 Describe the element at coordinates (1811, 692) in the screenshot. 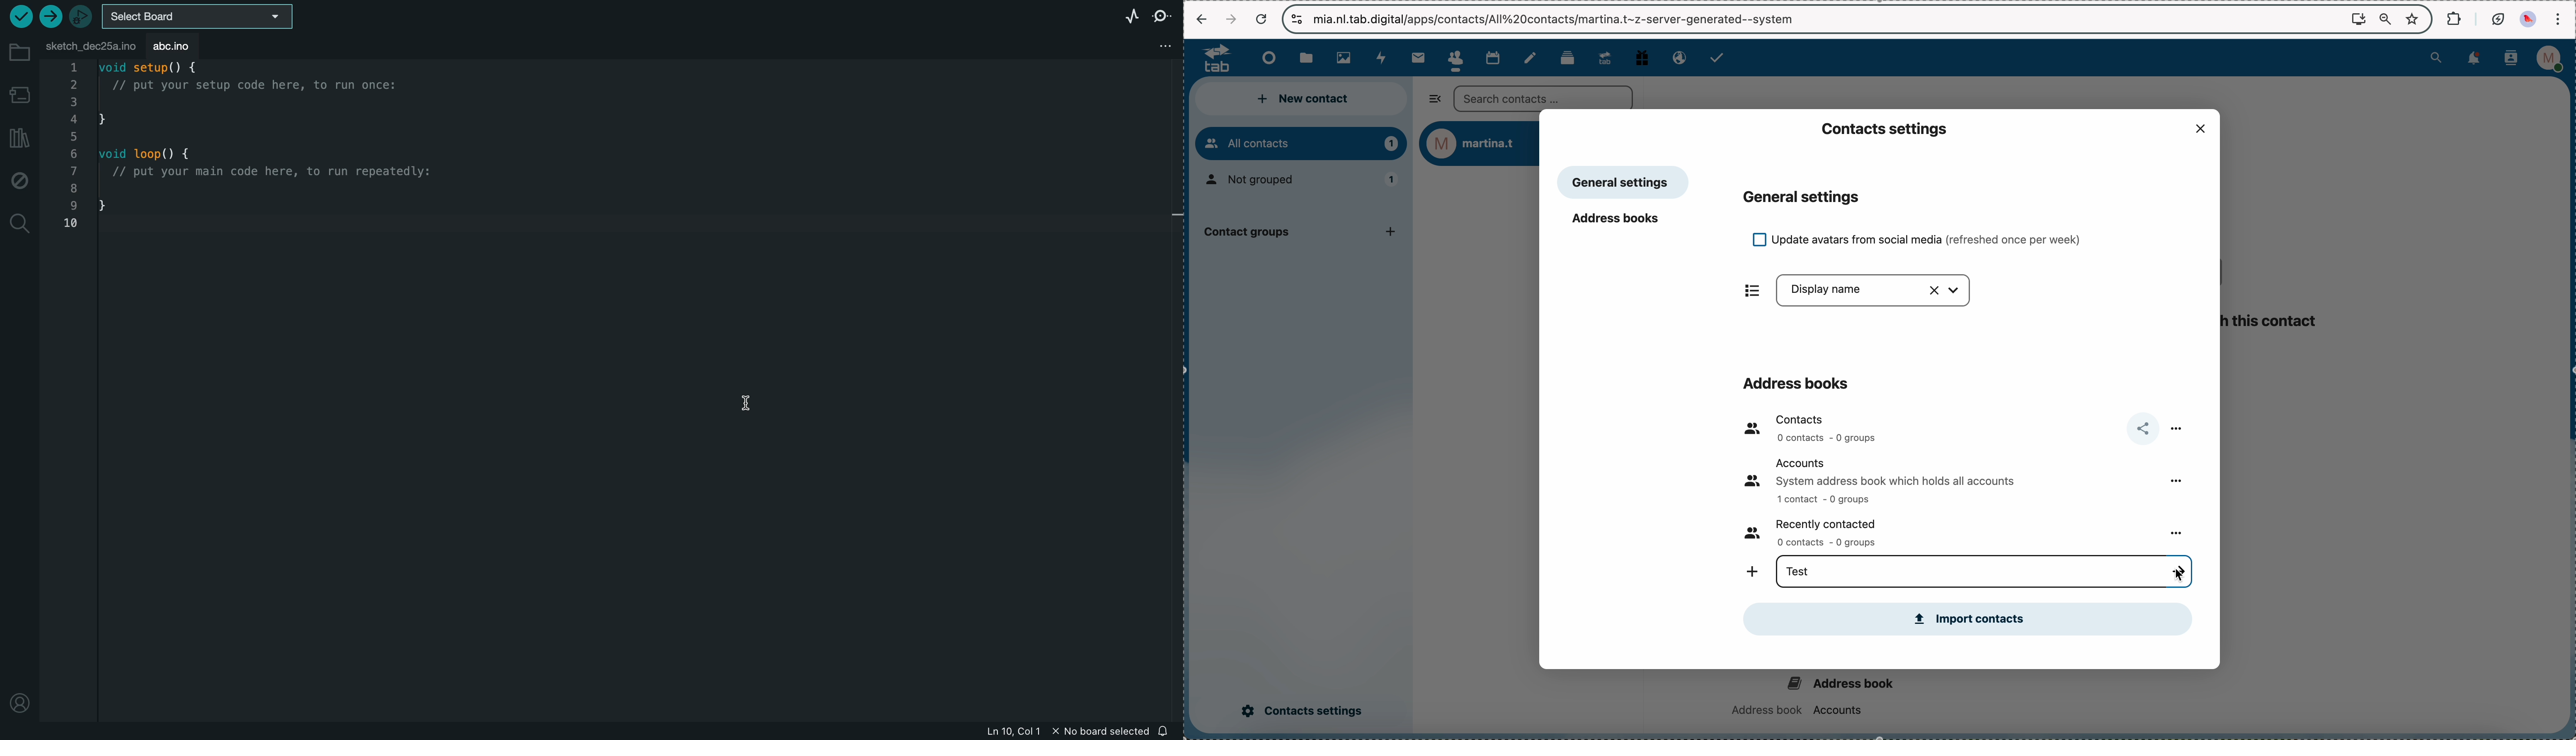

I see `address book` at that location.